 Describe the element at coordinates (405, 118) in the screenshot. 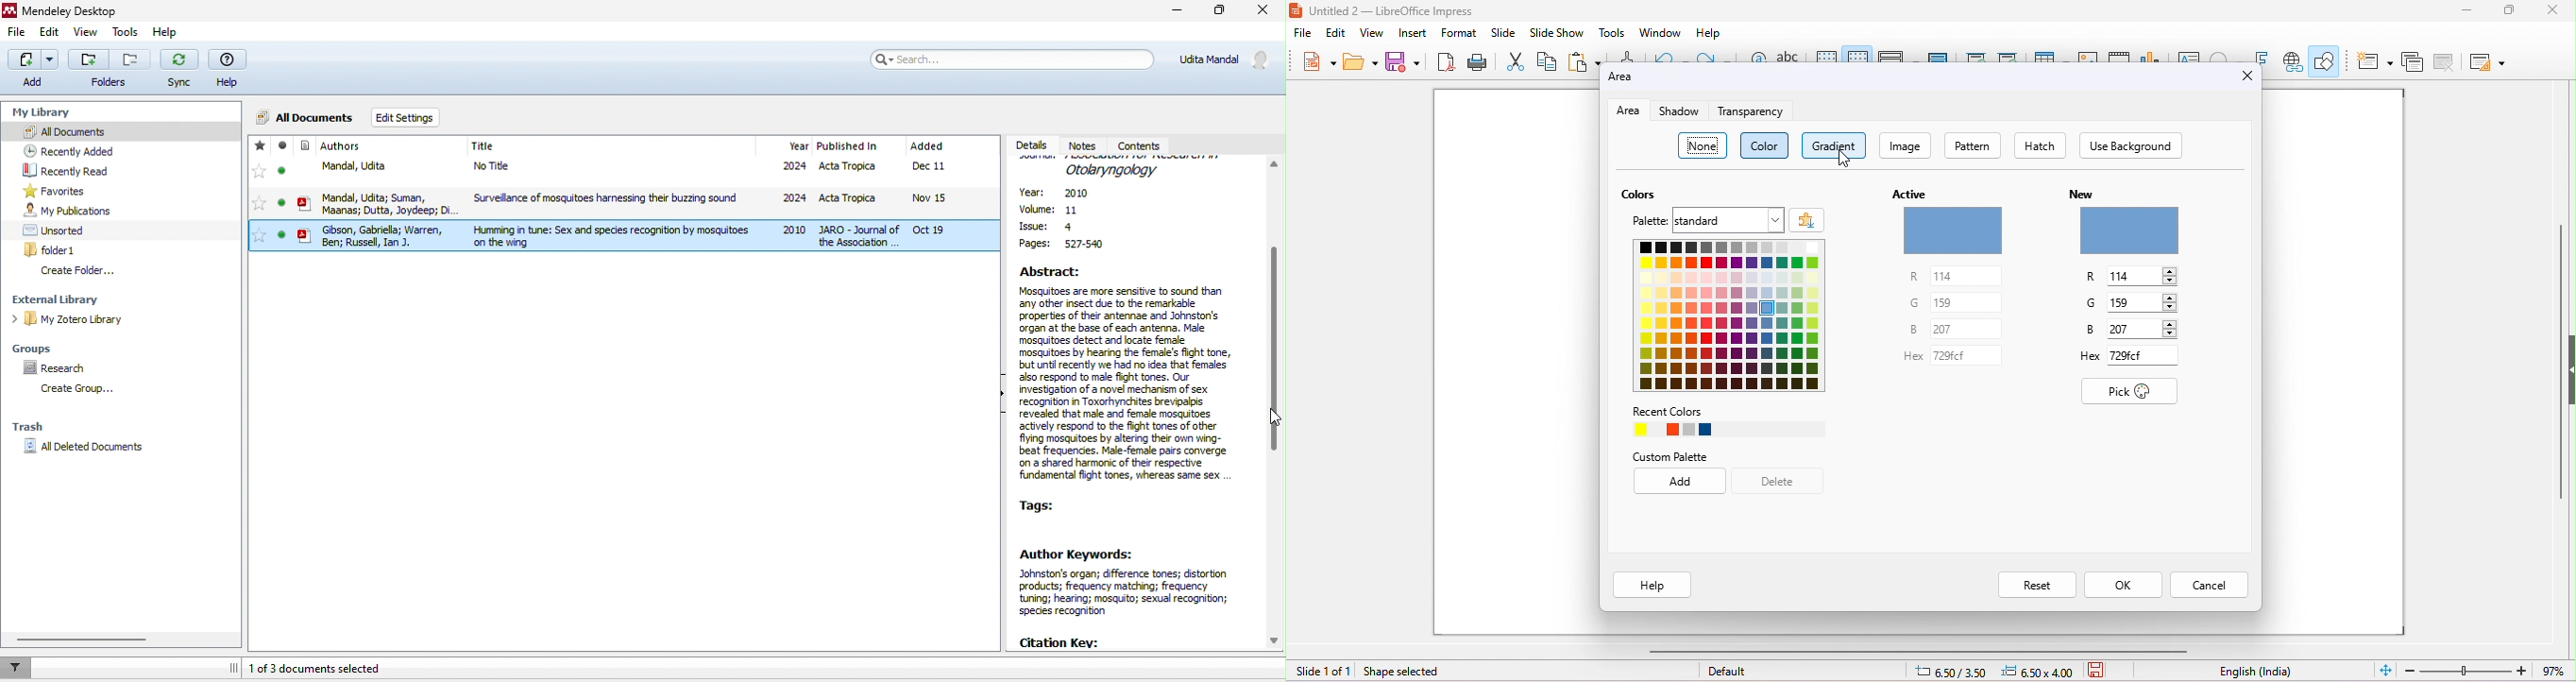

I see `edit settings` at that location.